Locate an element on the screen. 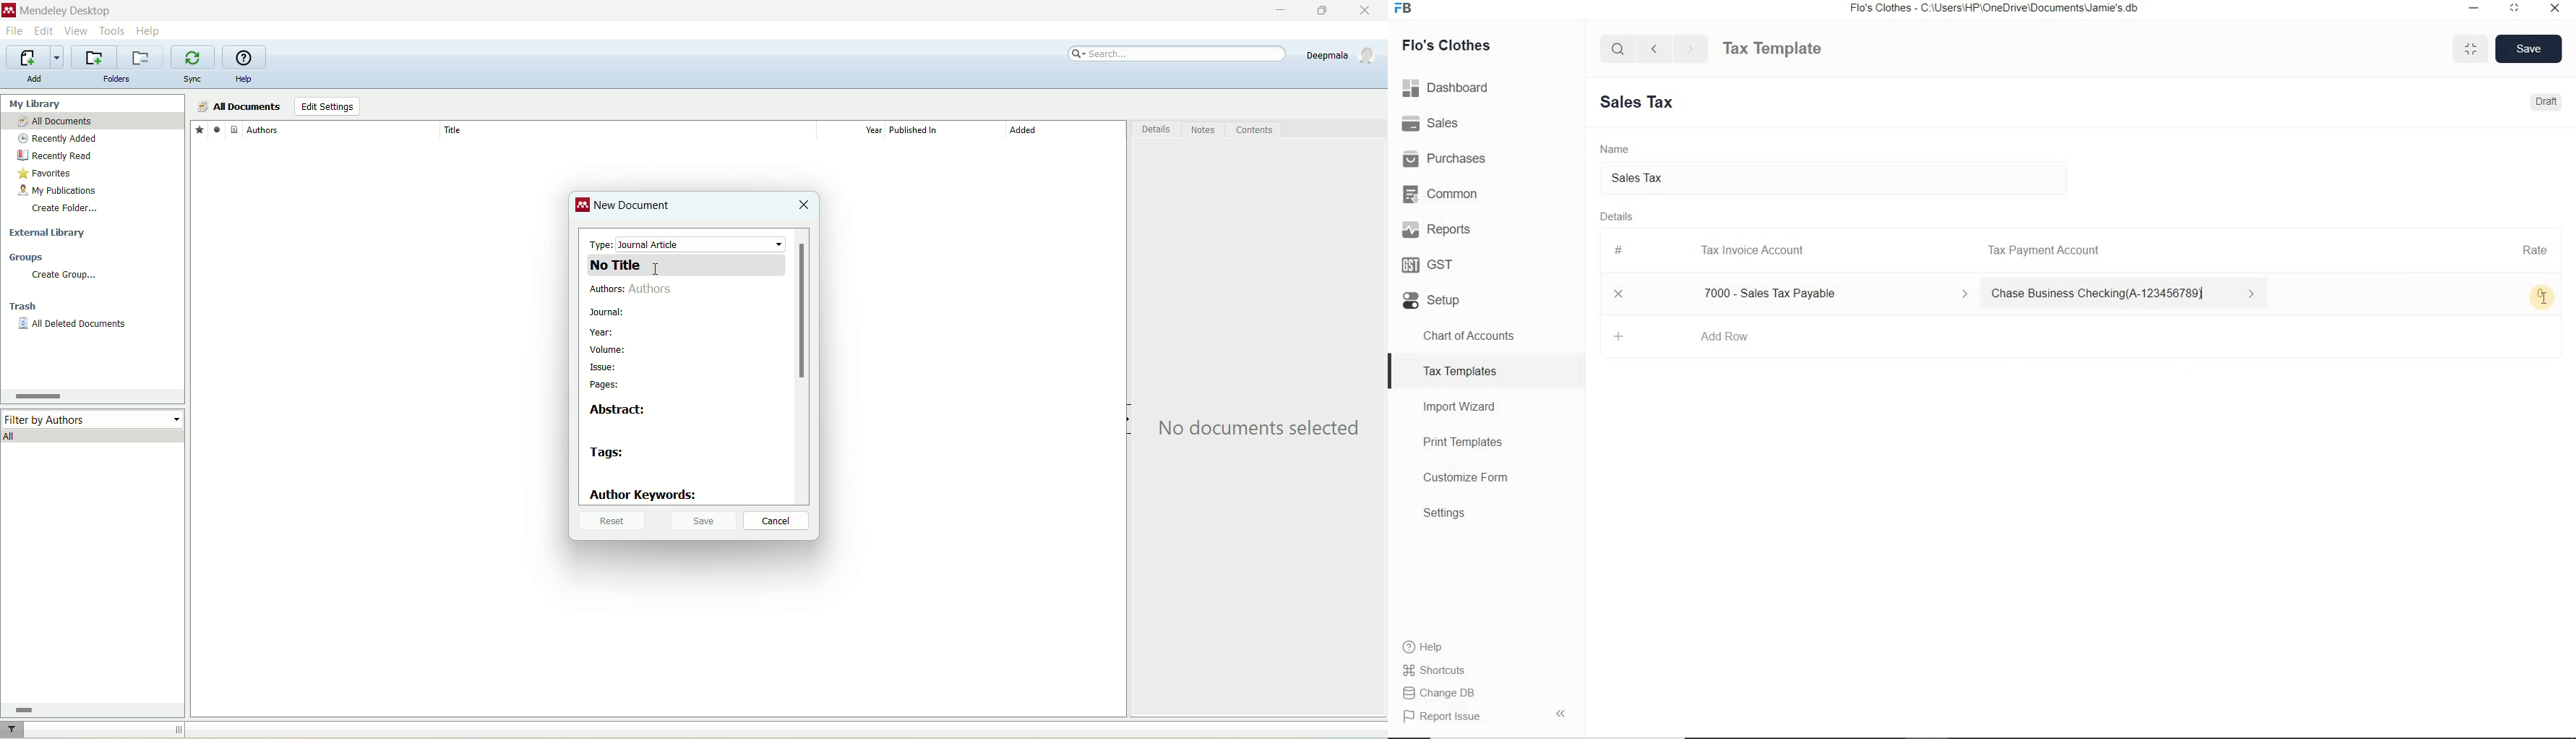  help is located at coordinates (244, 80).